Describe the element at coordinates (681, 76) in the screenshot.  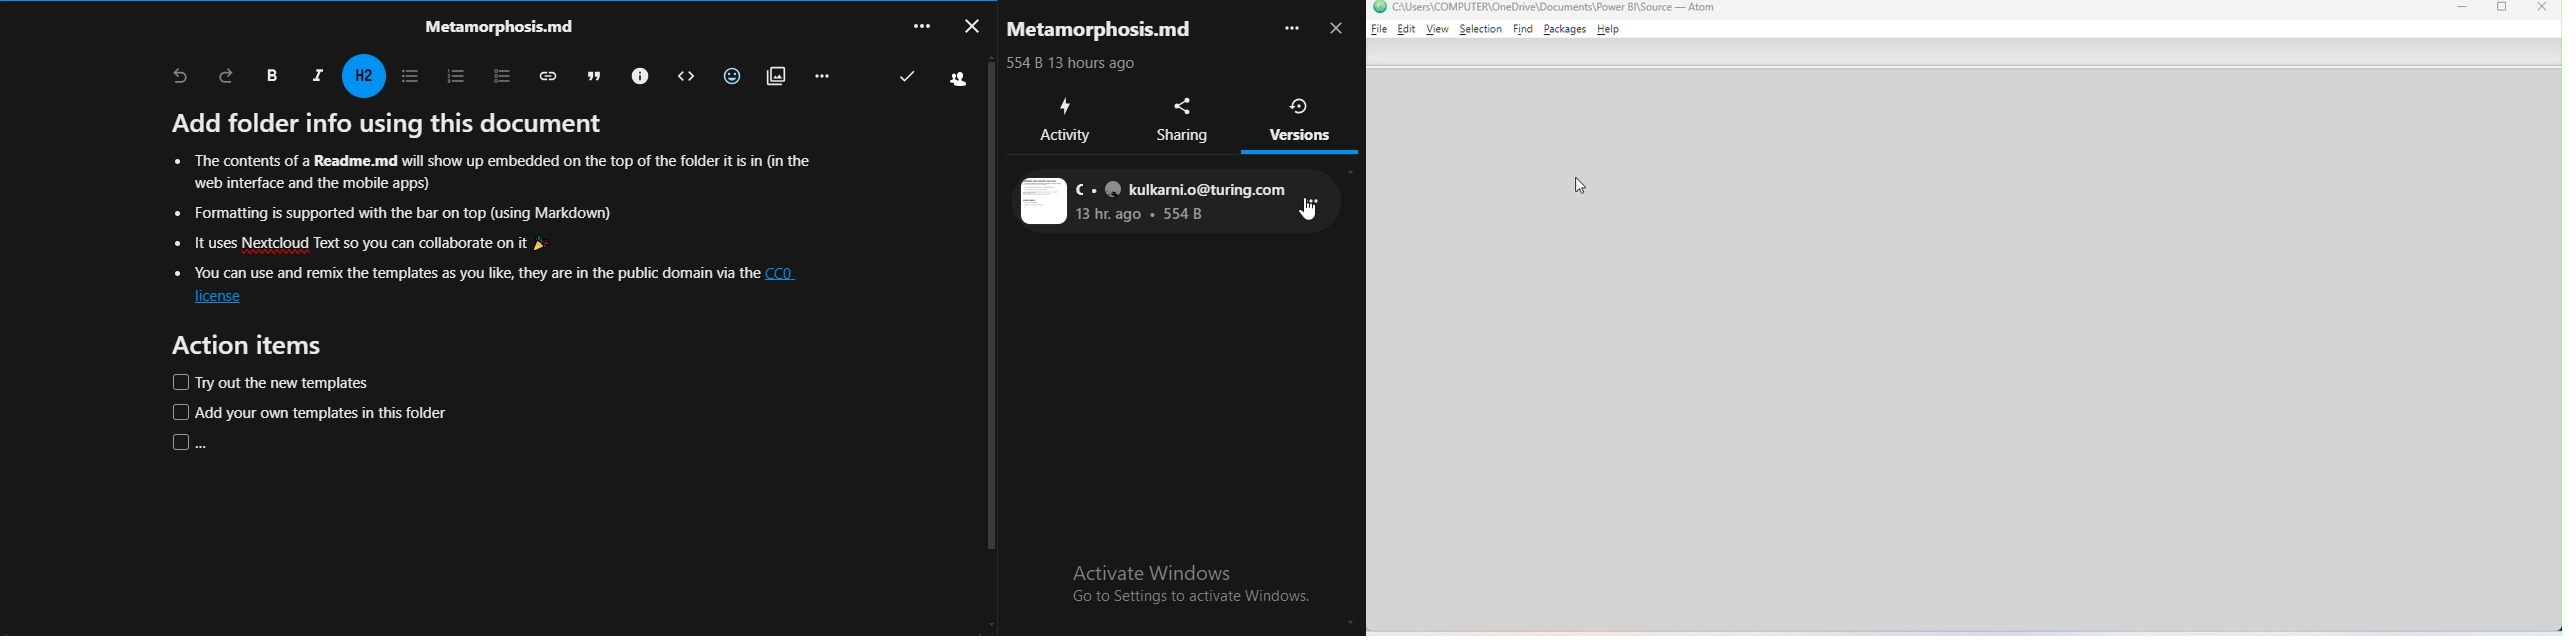
I see `block` at that location.